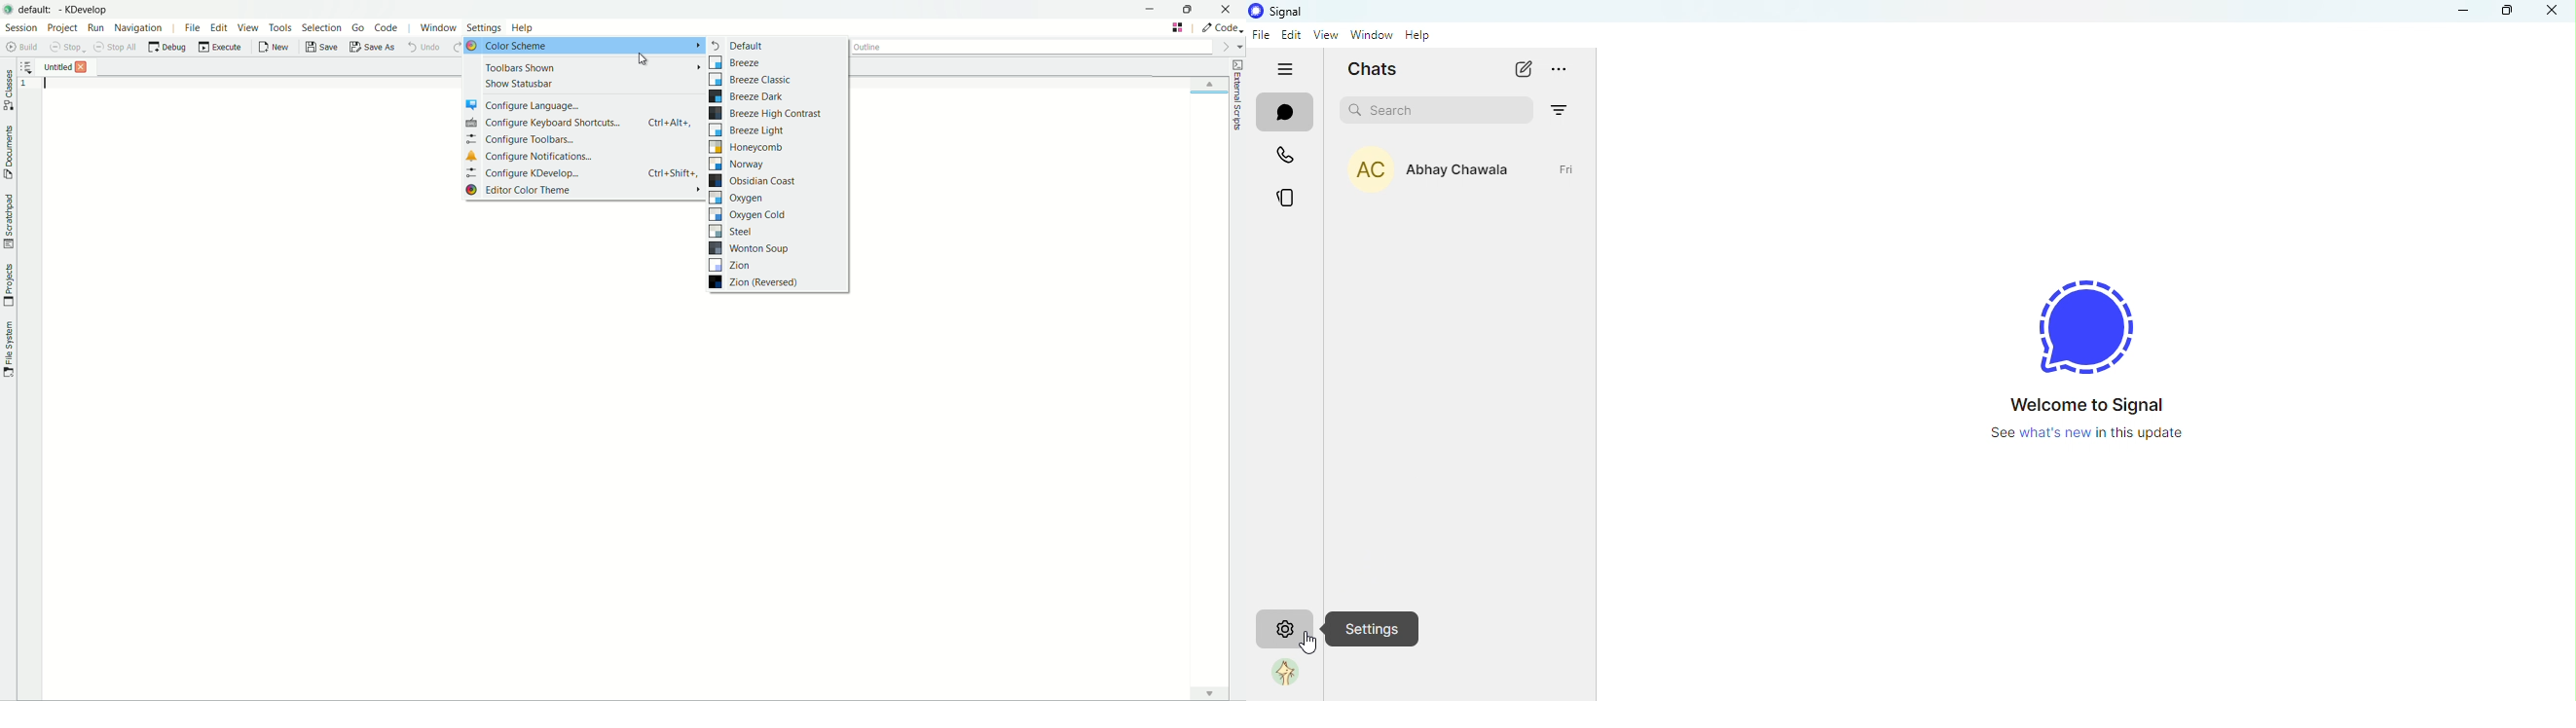  I want to click on toggle classes, so click(8, 91).